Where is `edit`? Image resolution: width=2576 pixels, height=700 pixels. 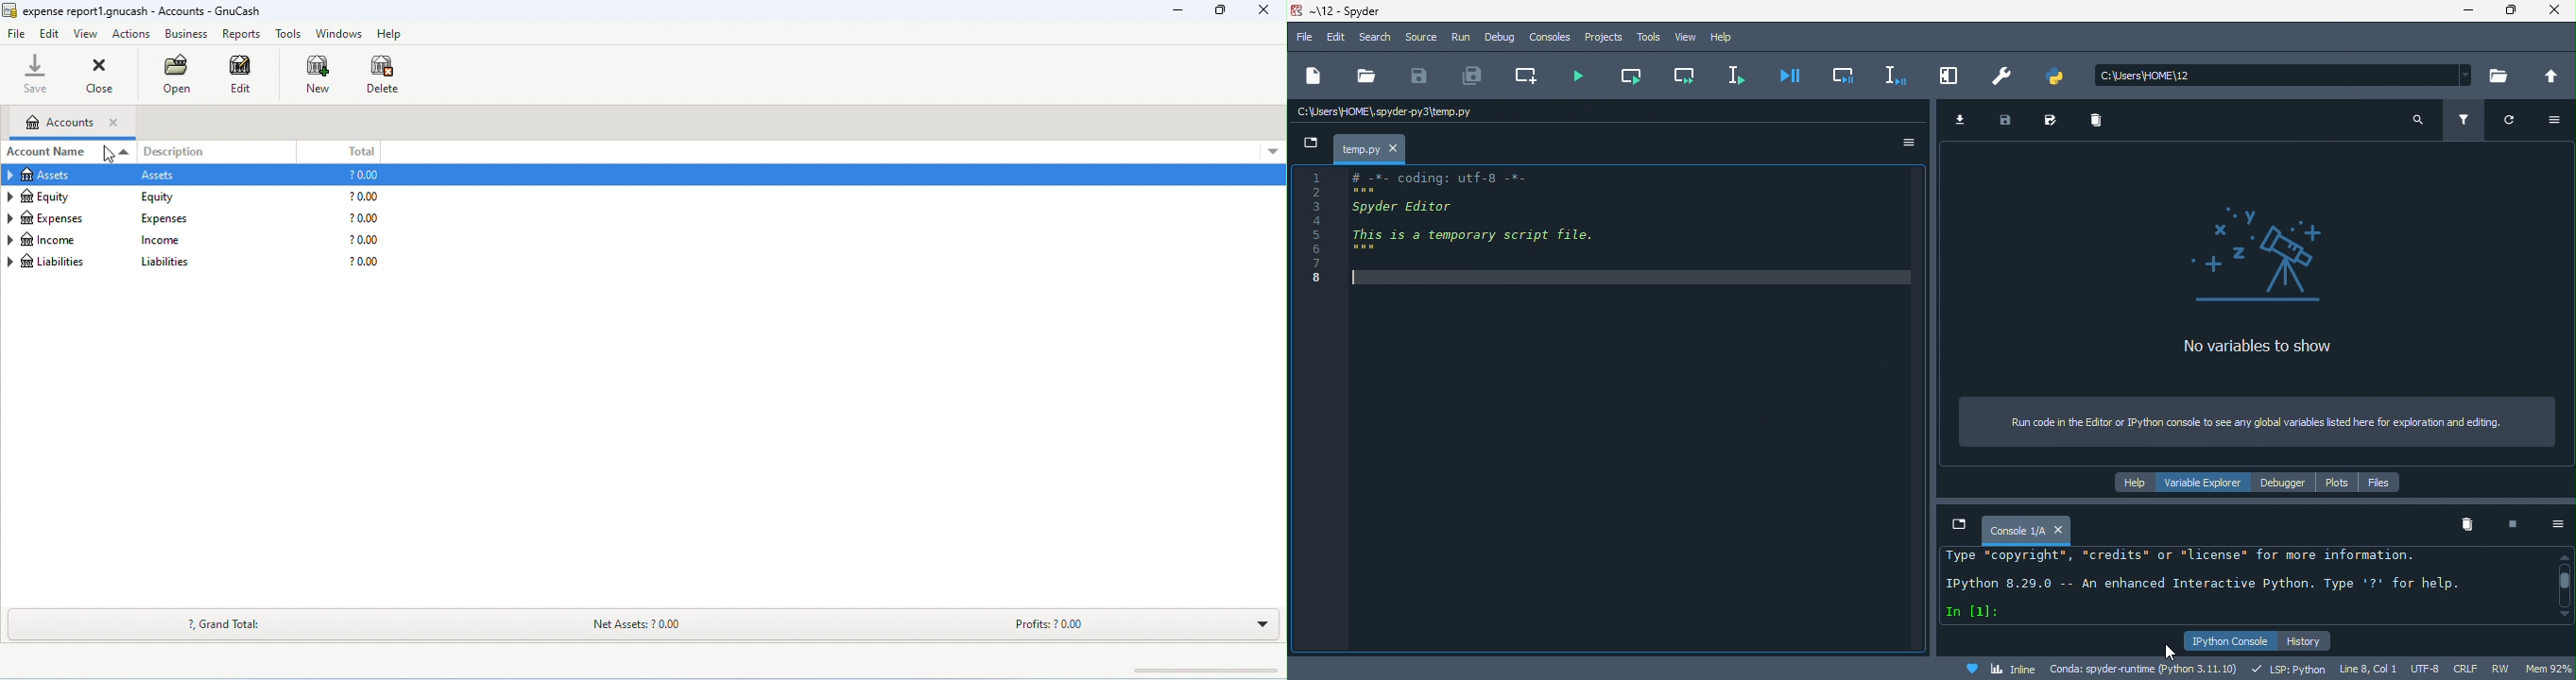 edit is located at coordinates (49, 34).